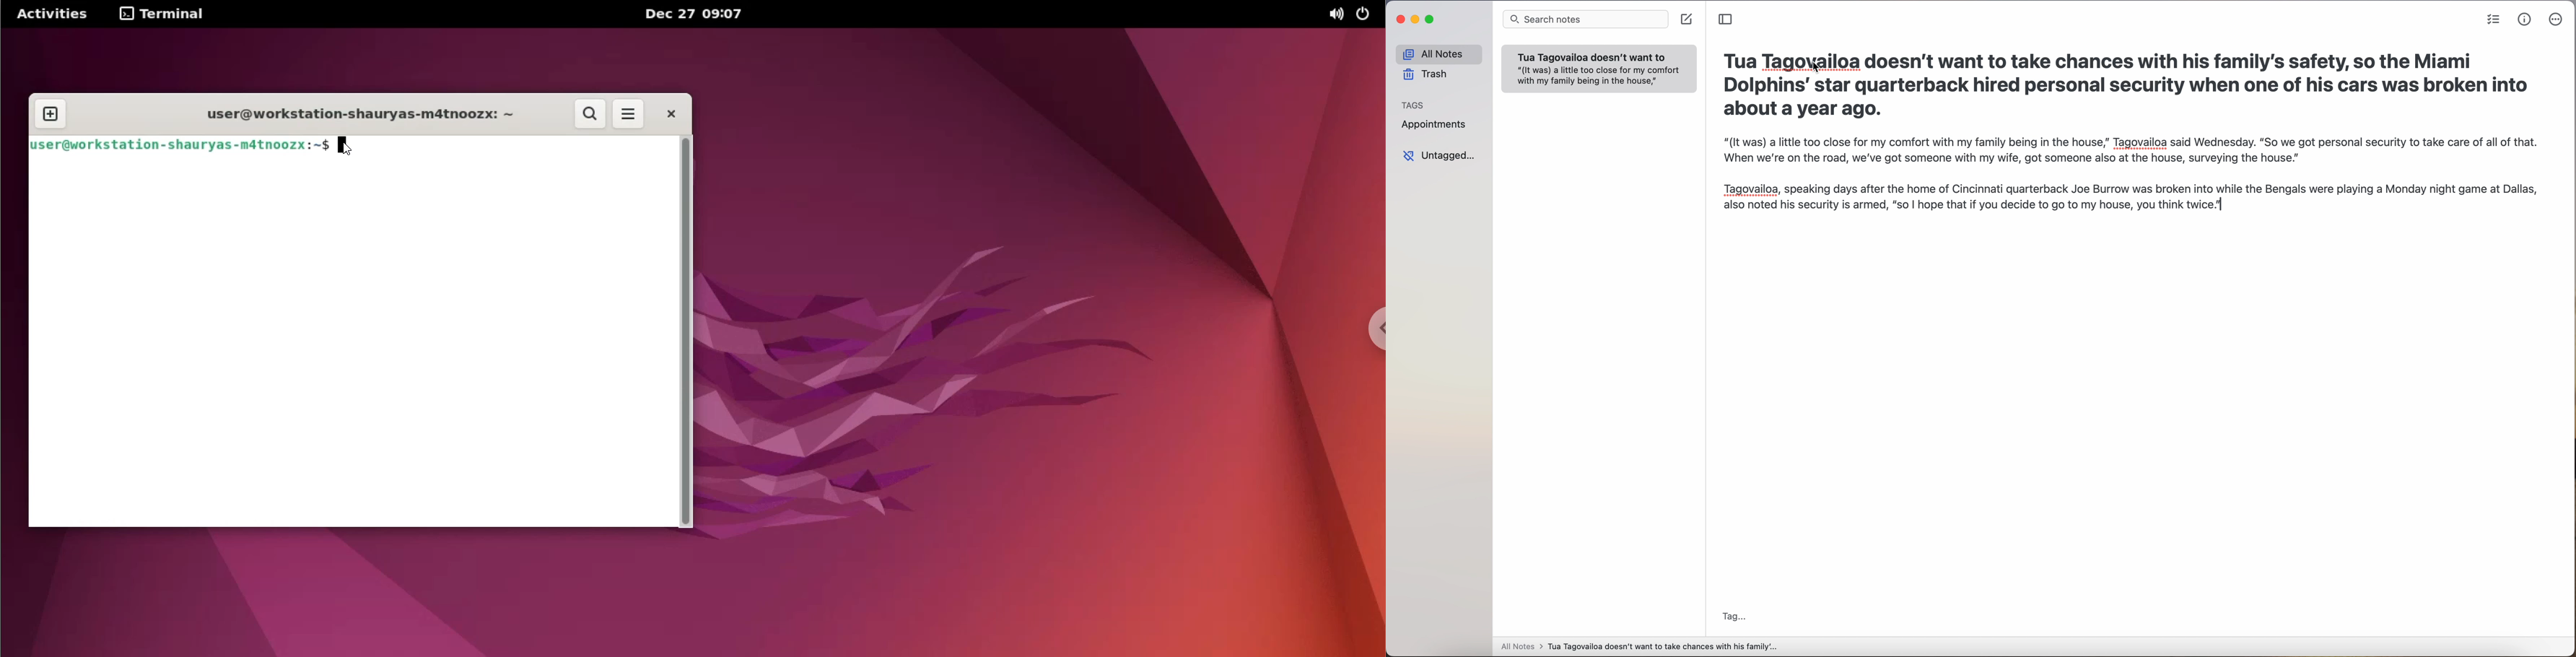 The image size is (2576, 672). I want to click on untagged, so click(1441, 157).